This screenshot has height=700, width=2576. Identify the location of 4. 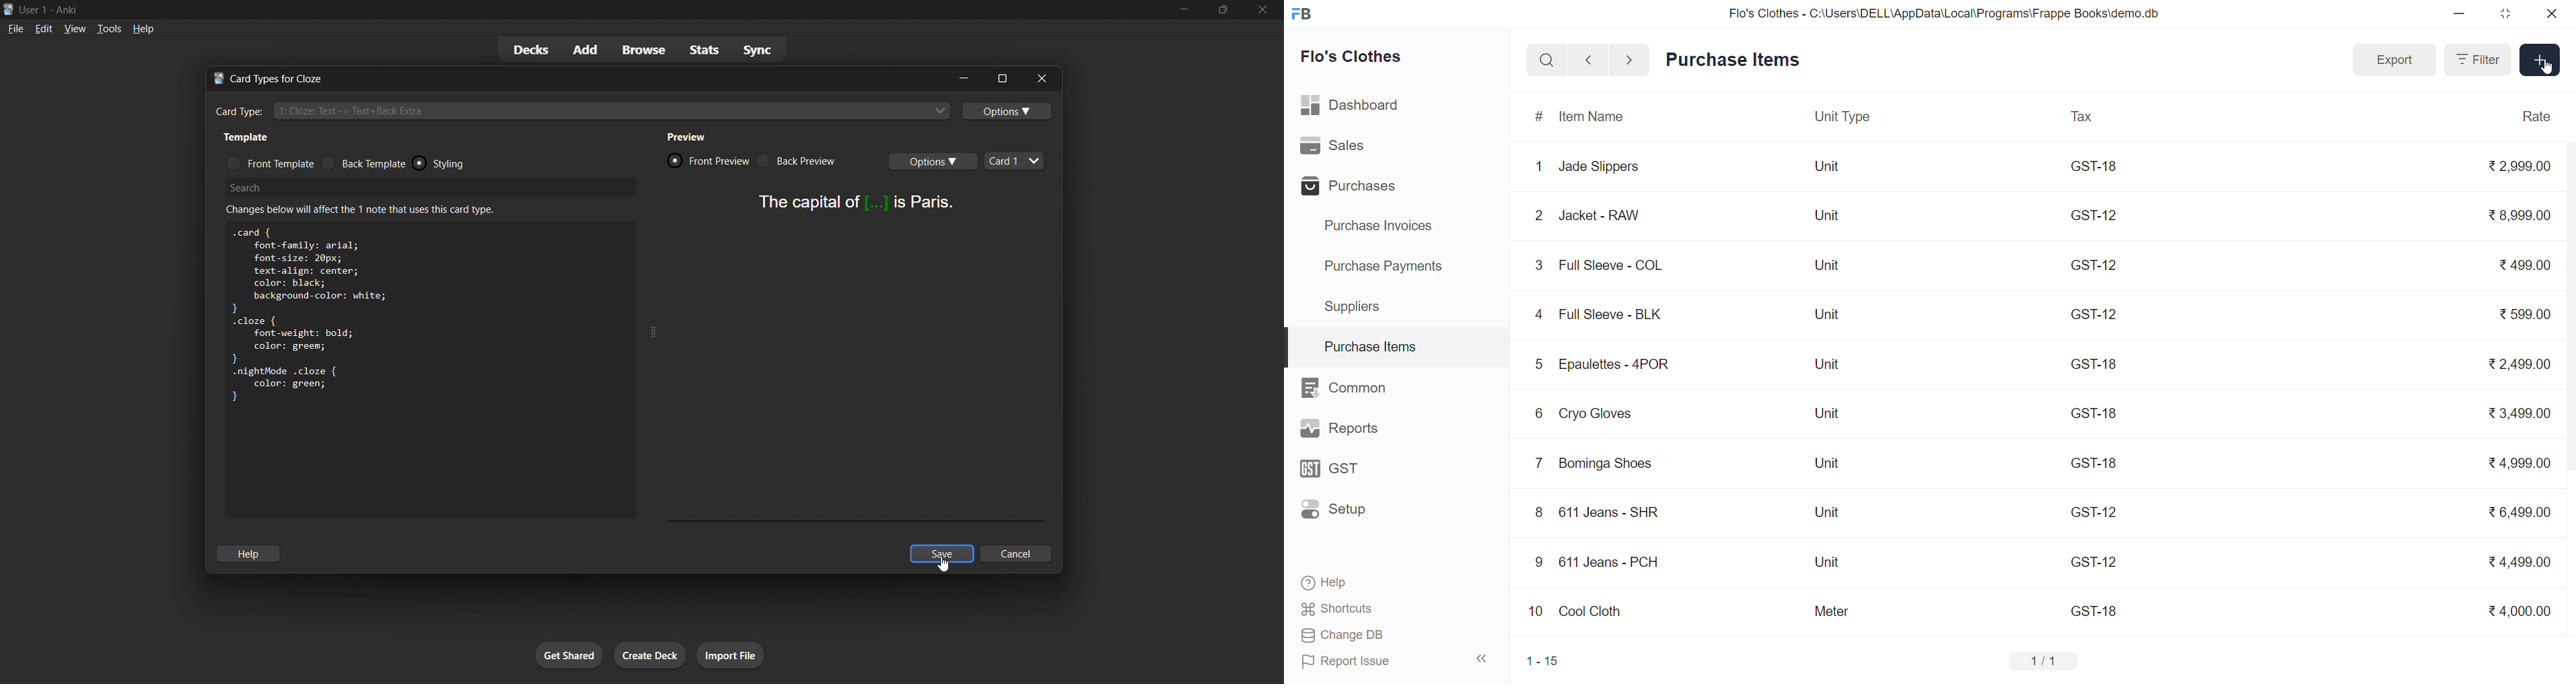
(1538, 314).